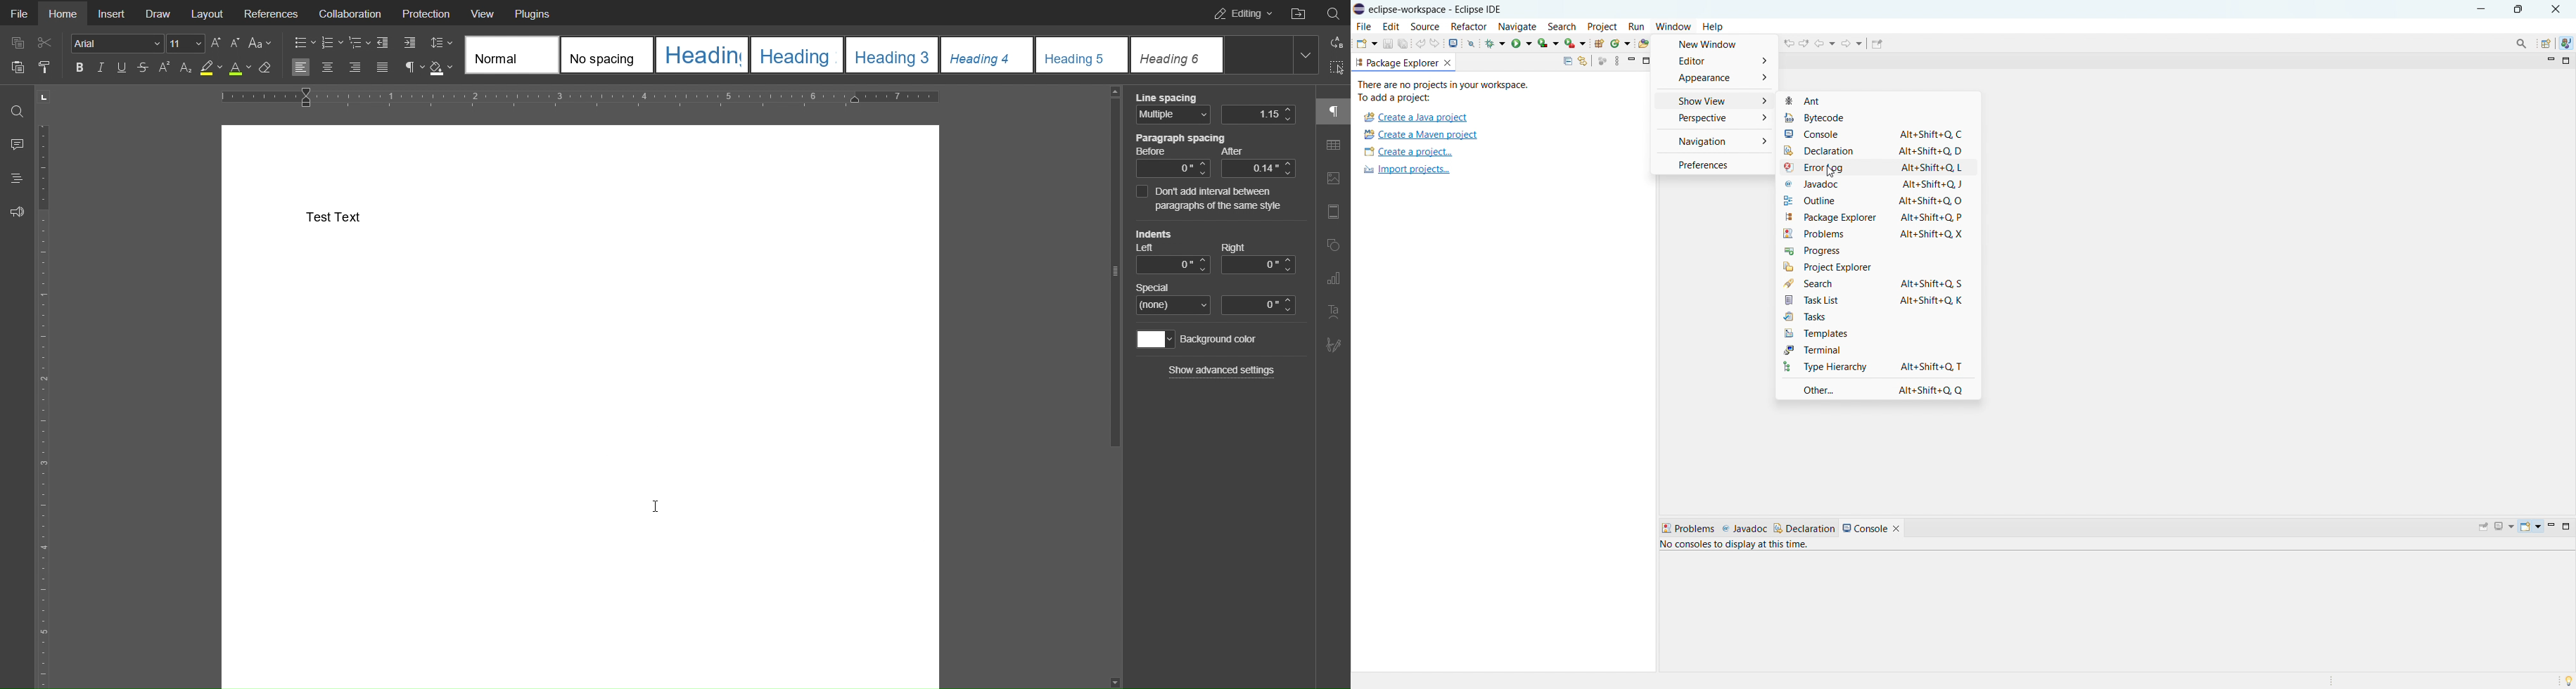 The height and width of the screenshot is (700, 2576). Describe the element at coordinates (1720, 119) in the screenshot. I see `Perspective` at that location.